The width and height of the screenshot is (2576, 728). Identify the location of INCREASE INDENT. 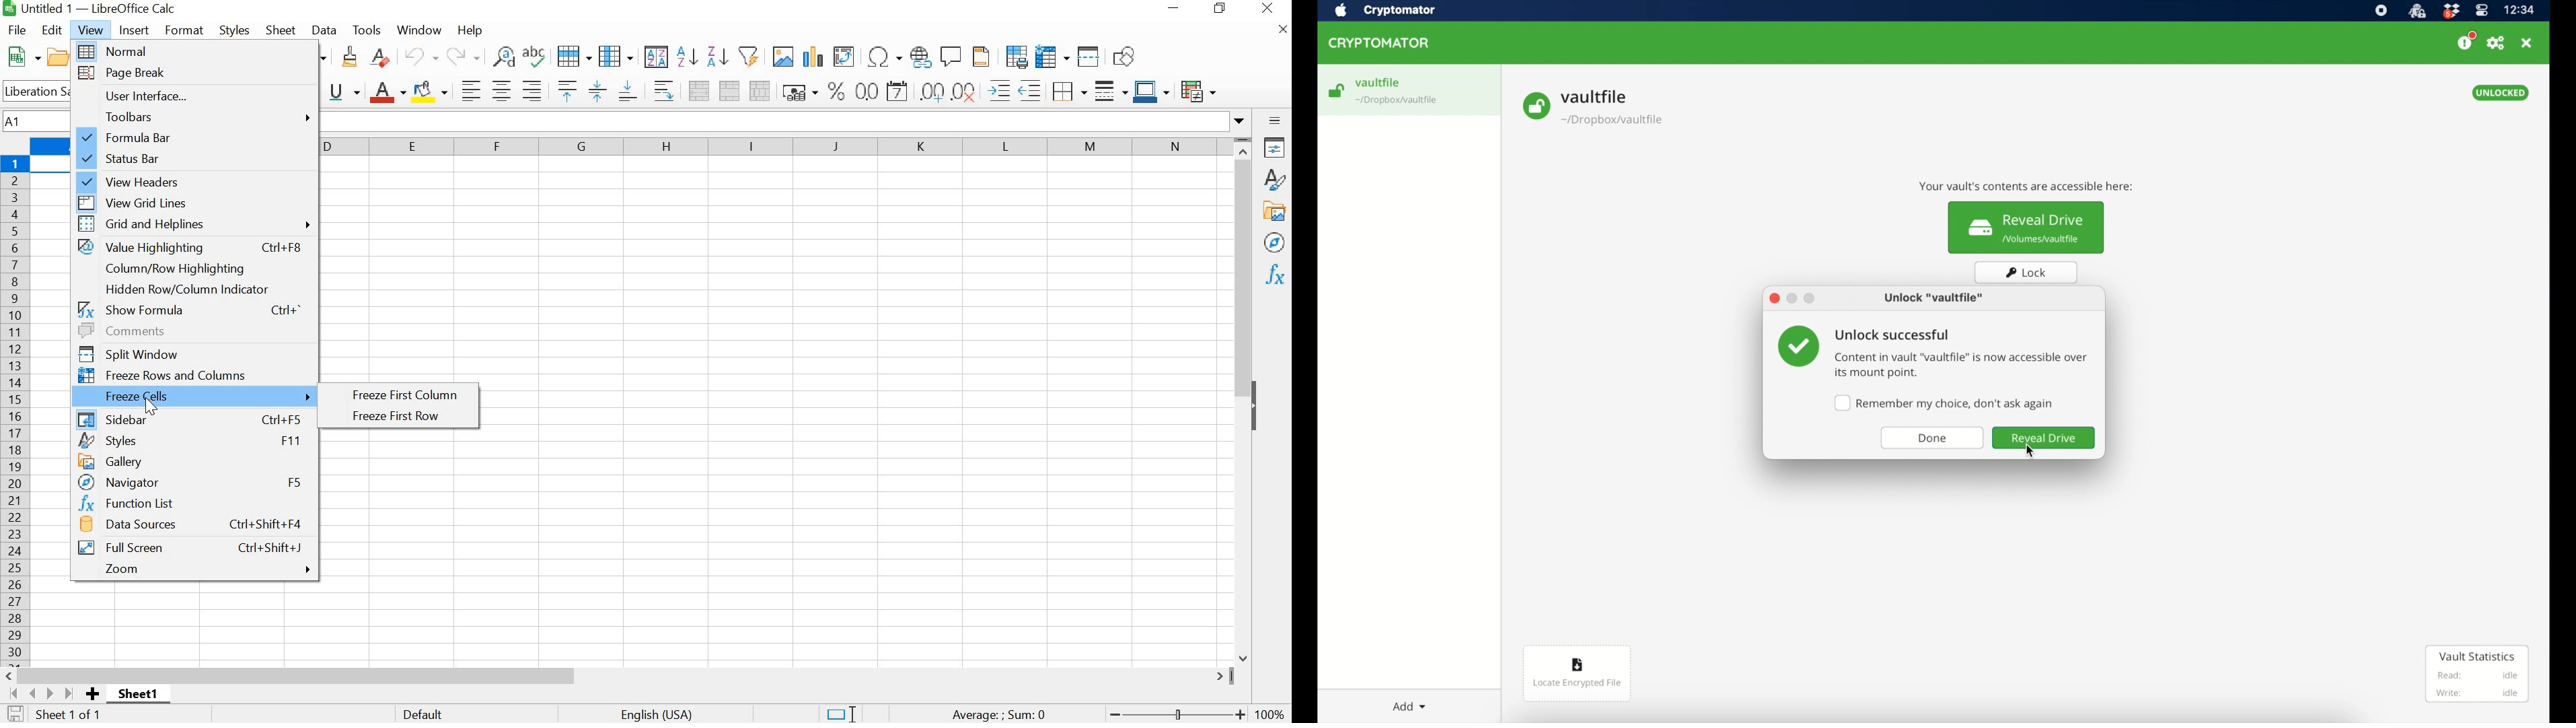
(1017, 88).